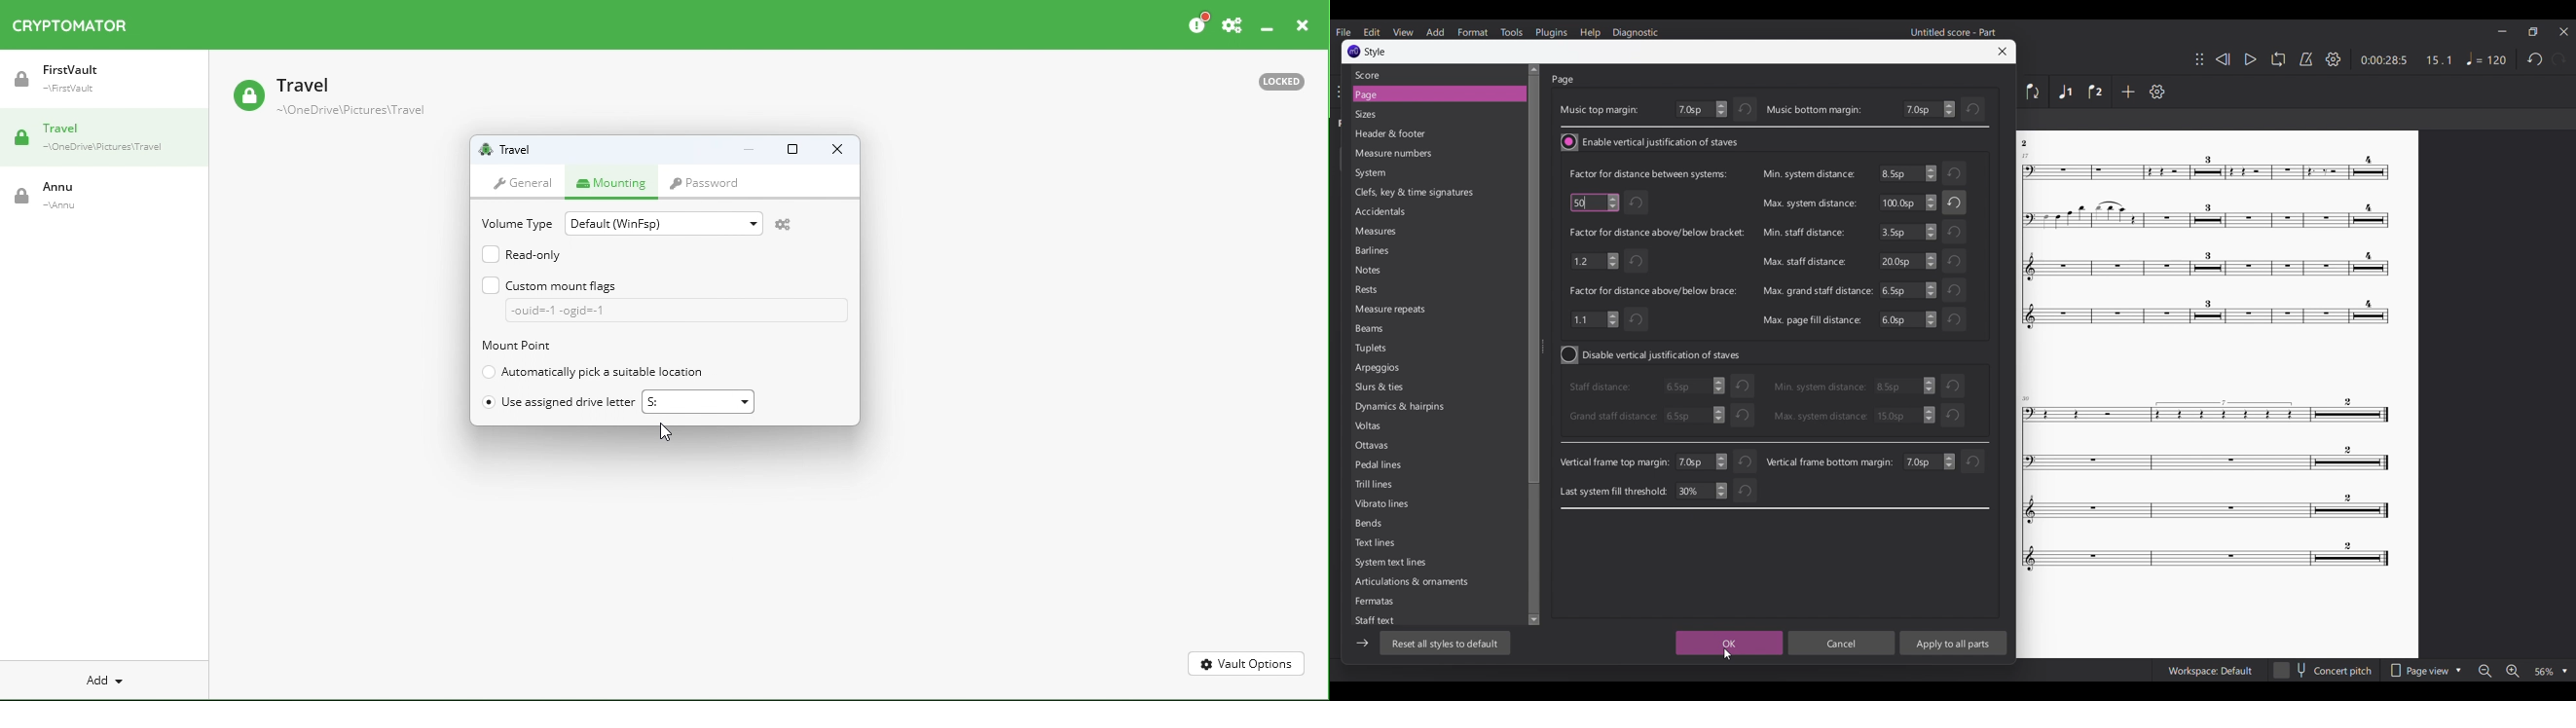  Describe the element at coordinates (2533, 32) in the screenshot. I see `Smaller tab` at that location.